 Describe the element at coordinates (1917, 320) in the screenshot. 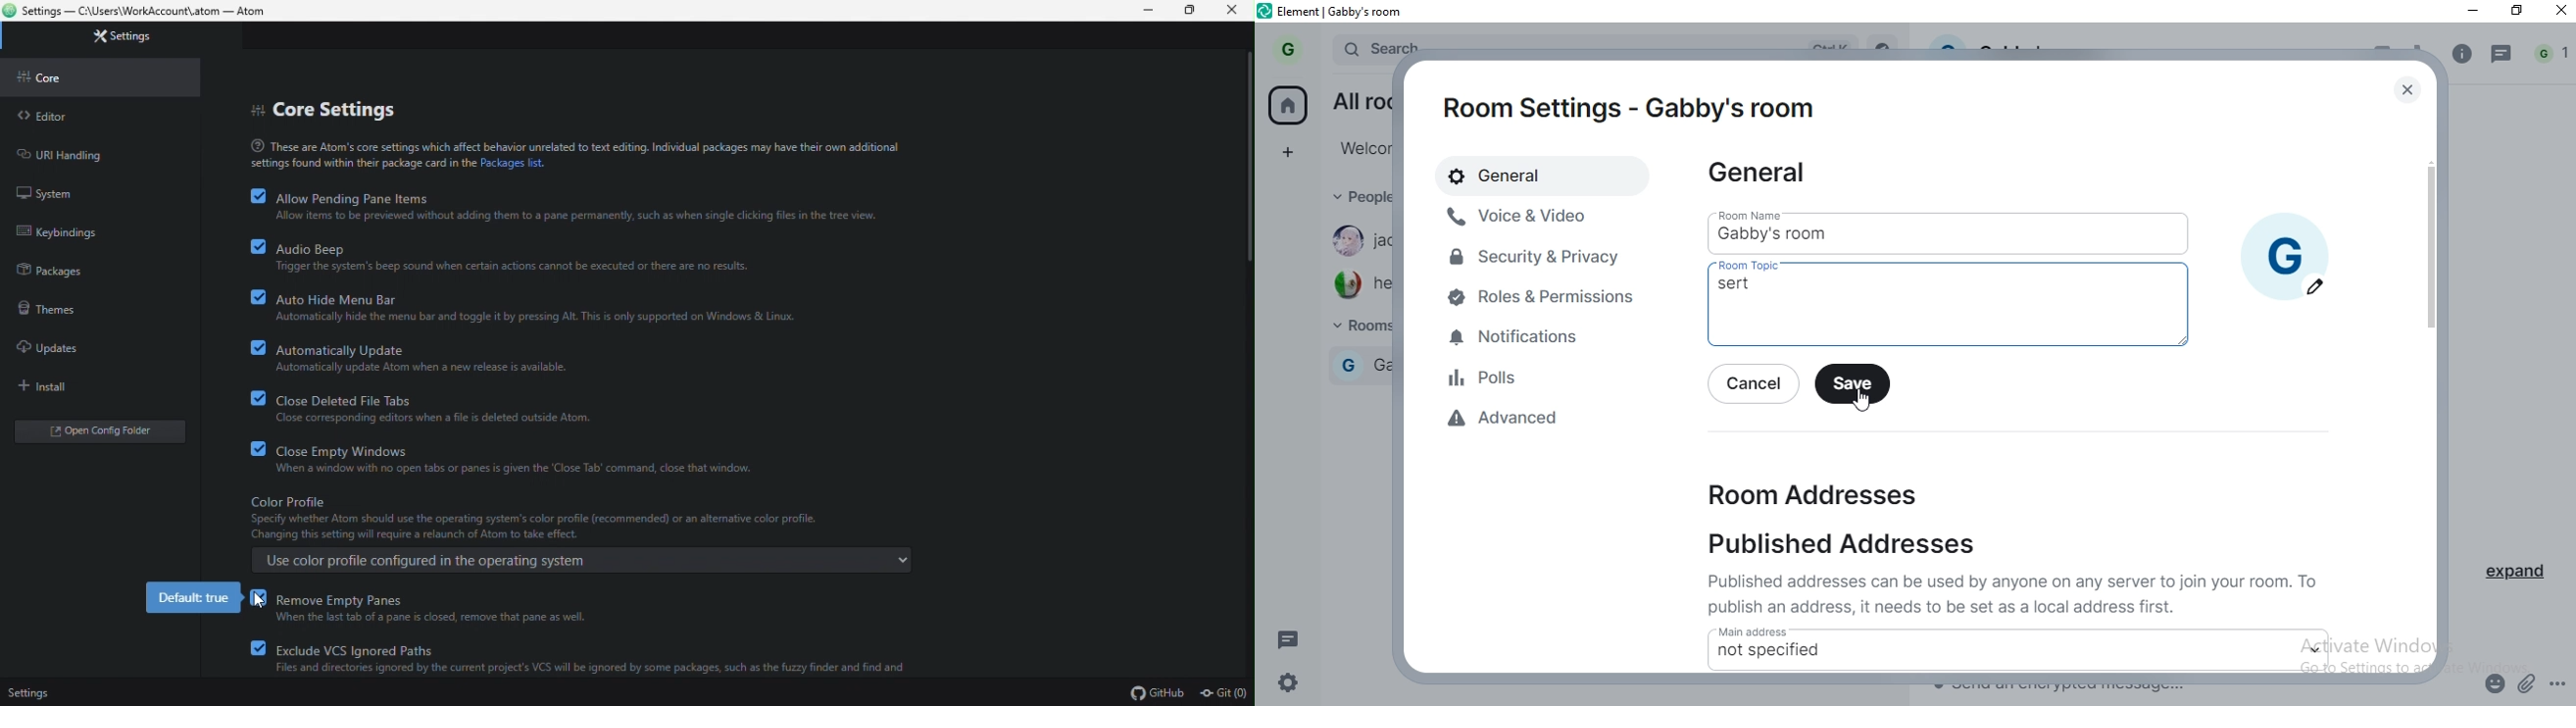

I see `text cursor` at that location.